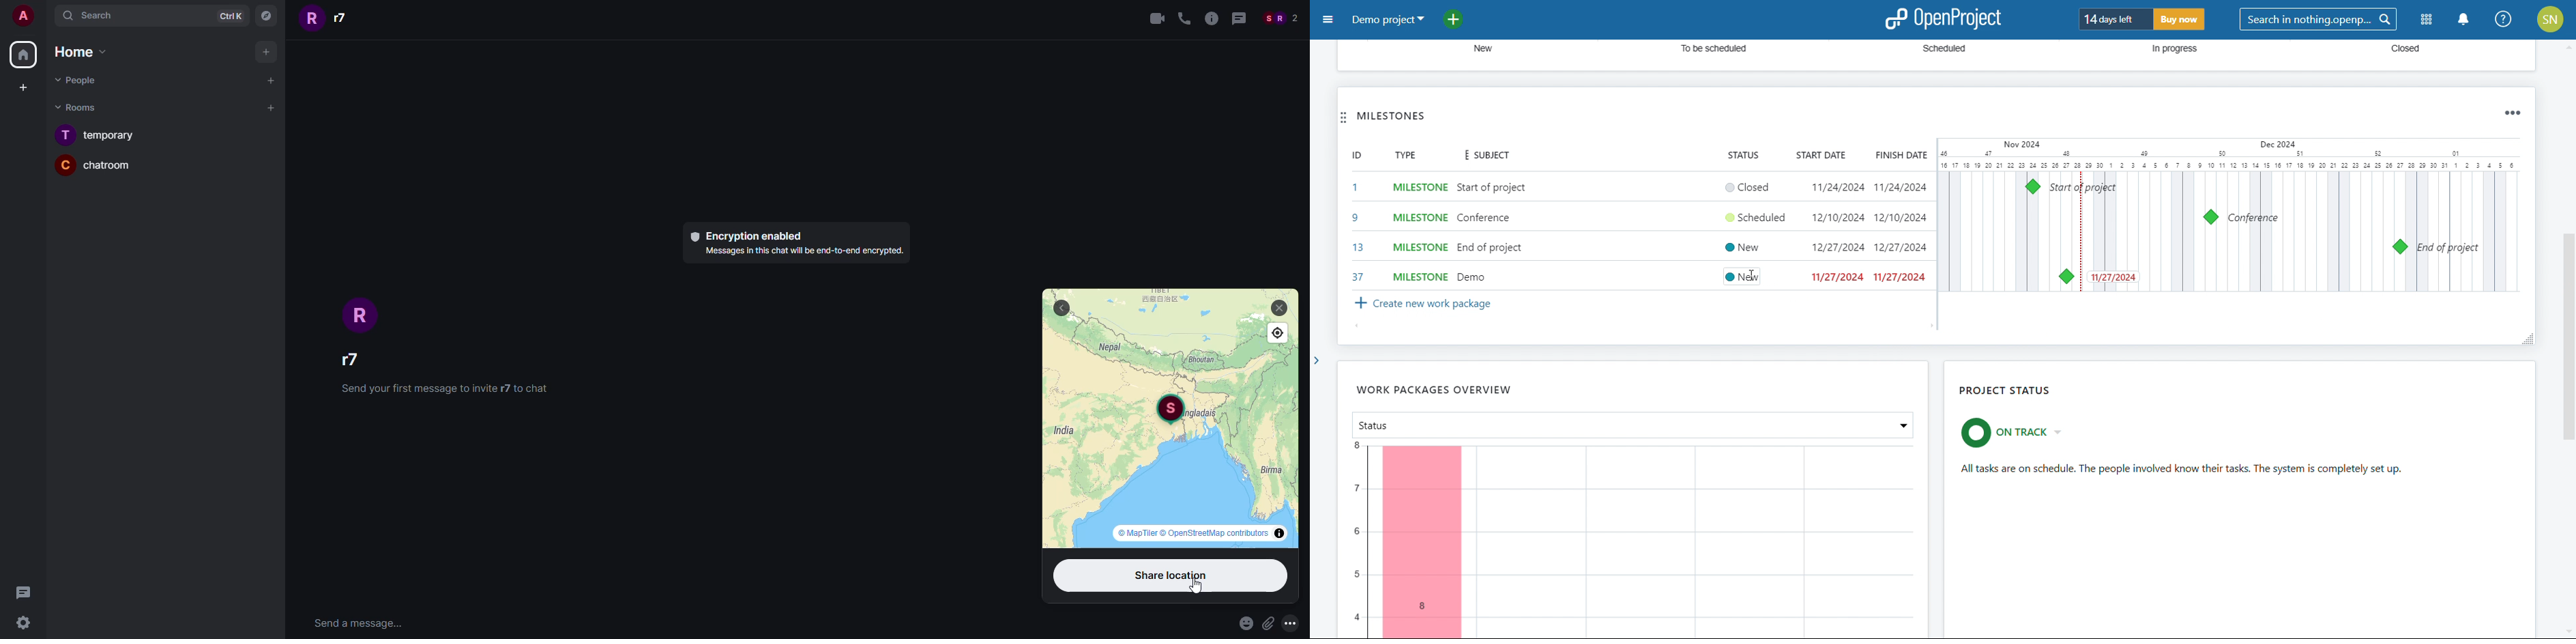 The image size is (2576, 644). I want to click on Chatroom, so click(96, 164).